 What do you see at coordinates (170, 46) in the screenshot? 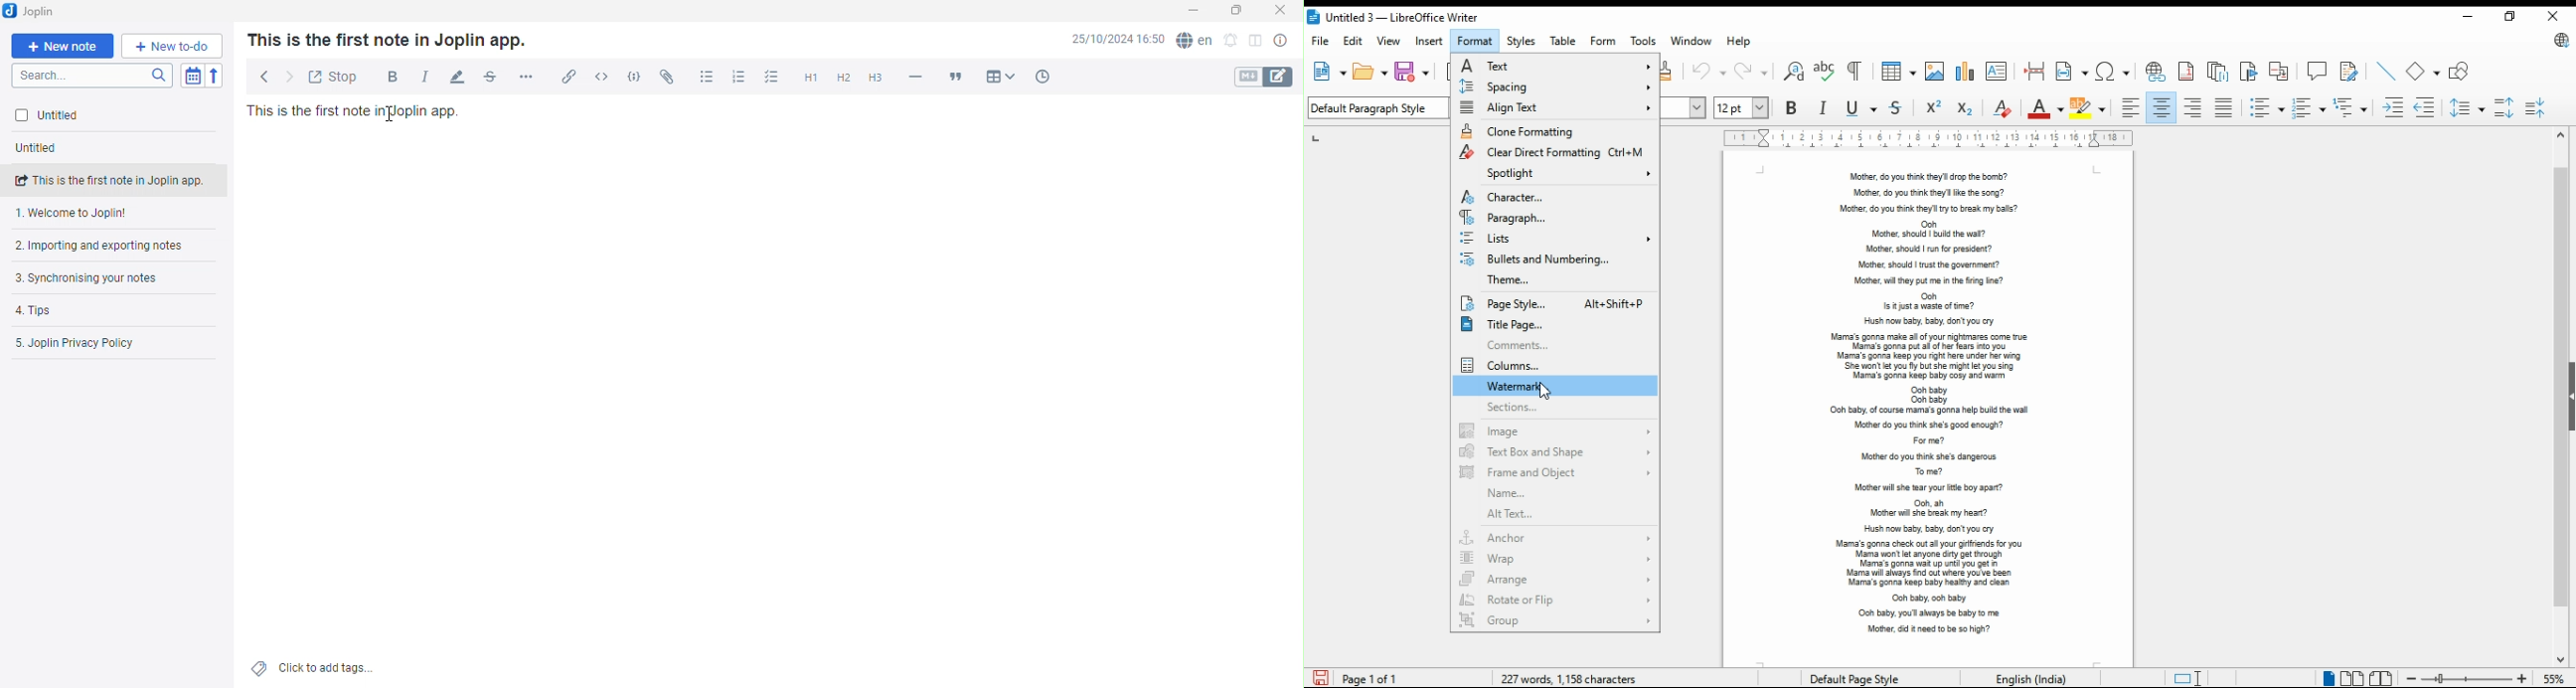
I see `New to-do` at bounding box center [170, 46].